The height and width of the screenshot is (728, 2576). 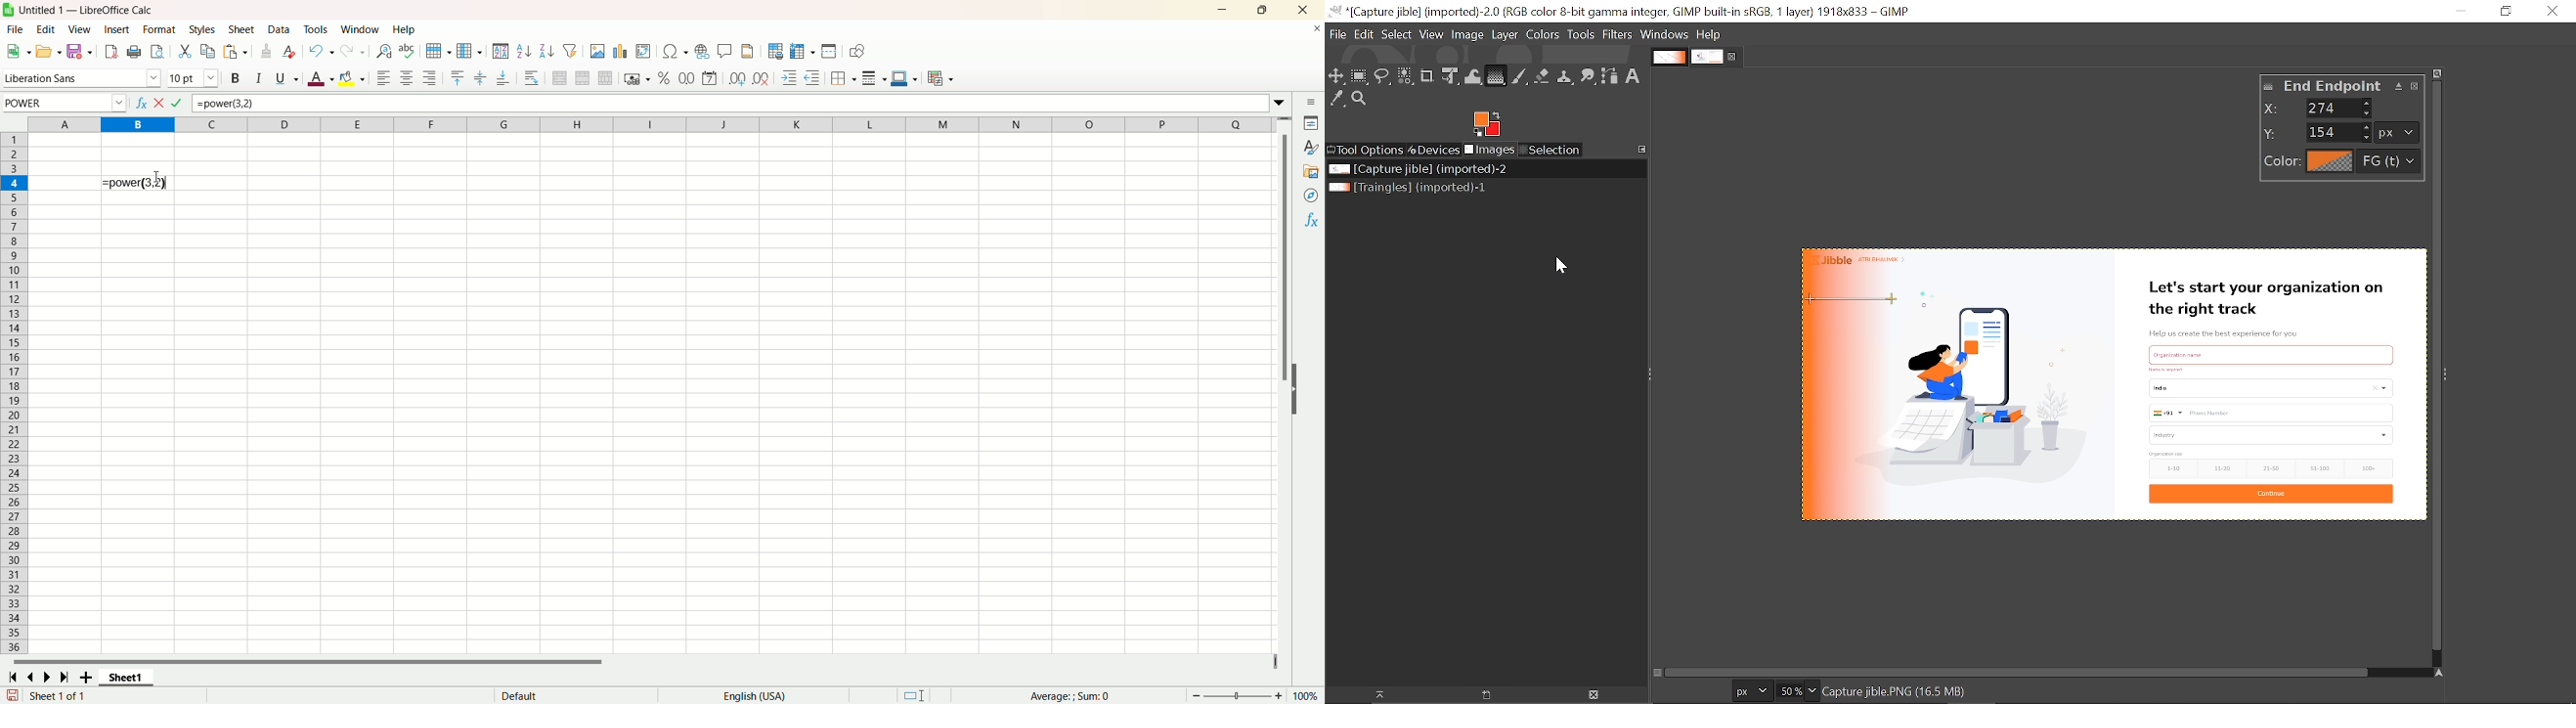 I want to click on Edit, so click(x=1363, y=34).